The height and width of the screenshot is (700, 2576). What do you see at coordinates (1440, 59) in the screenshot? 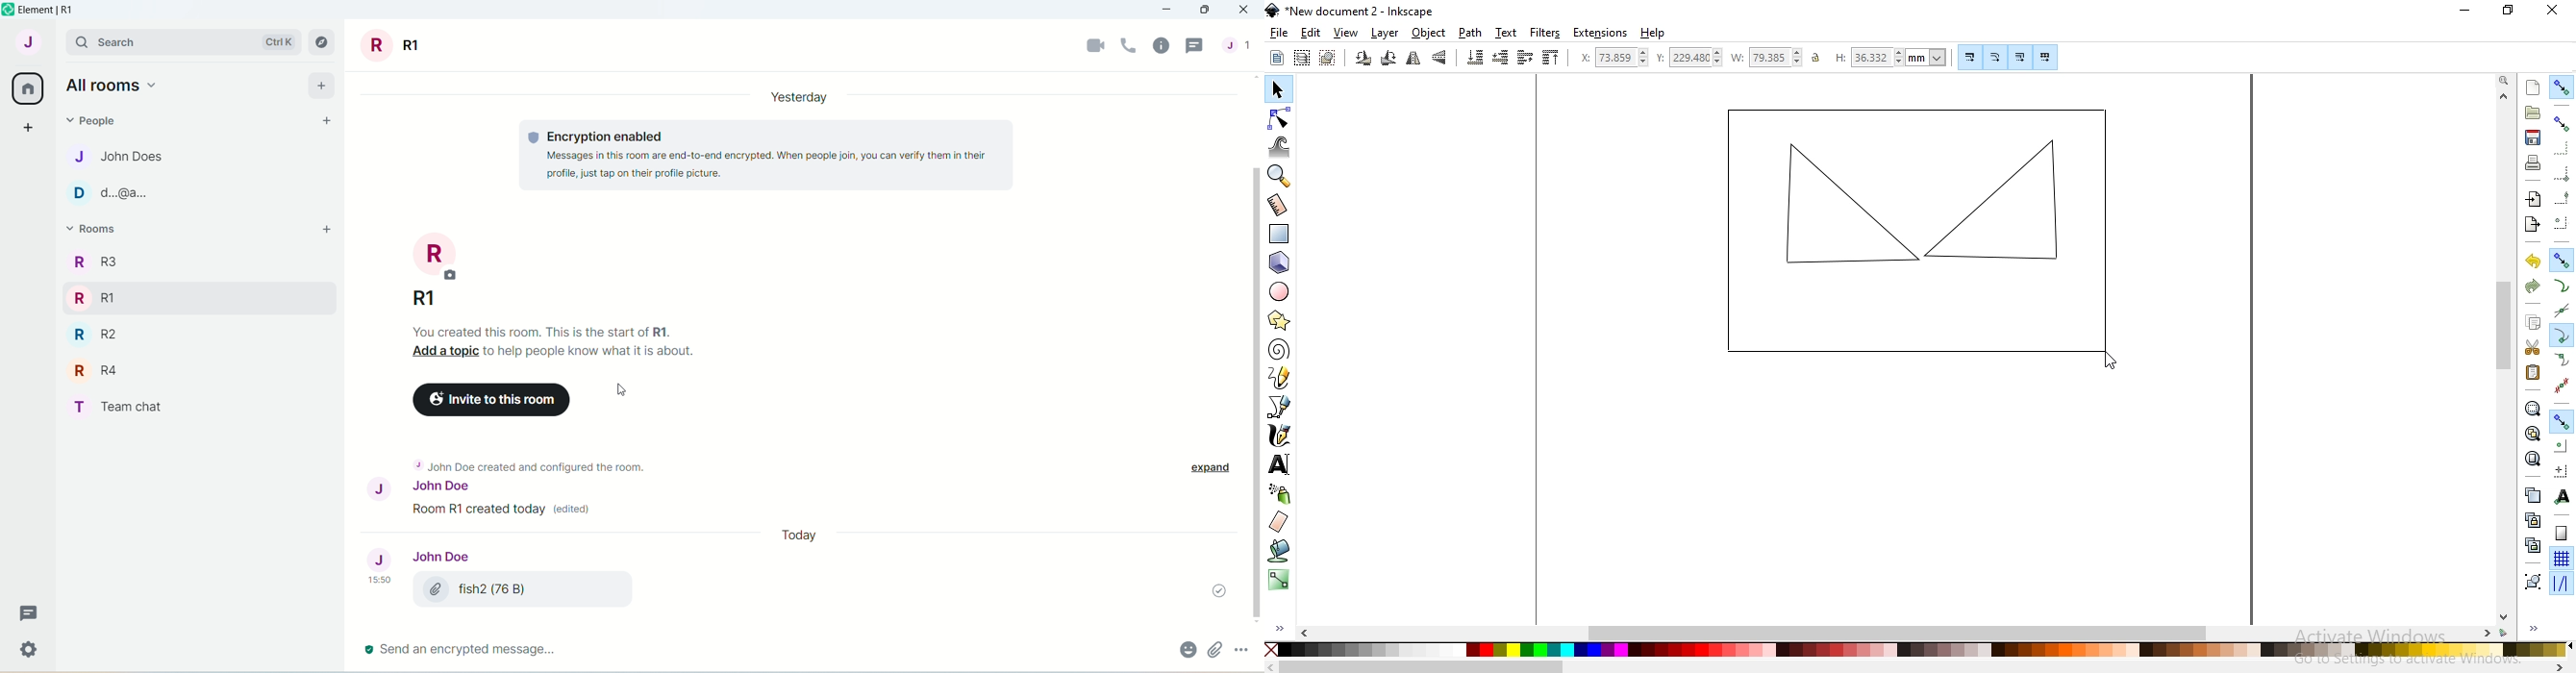
I see `flip vertically` at bounding box center [1440, 59].